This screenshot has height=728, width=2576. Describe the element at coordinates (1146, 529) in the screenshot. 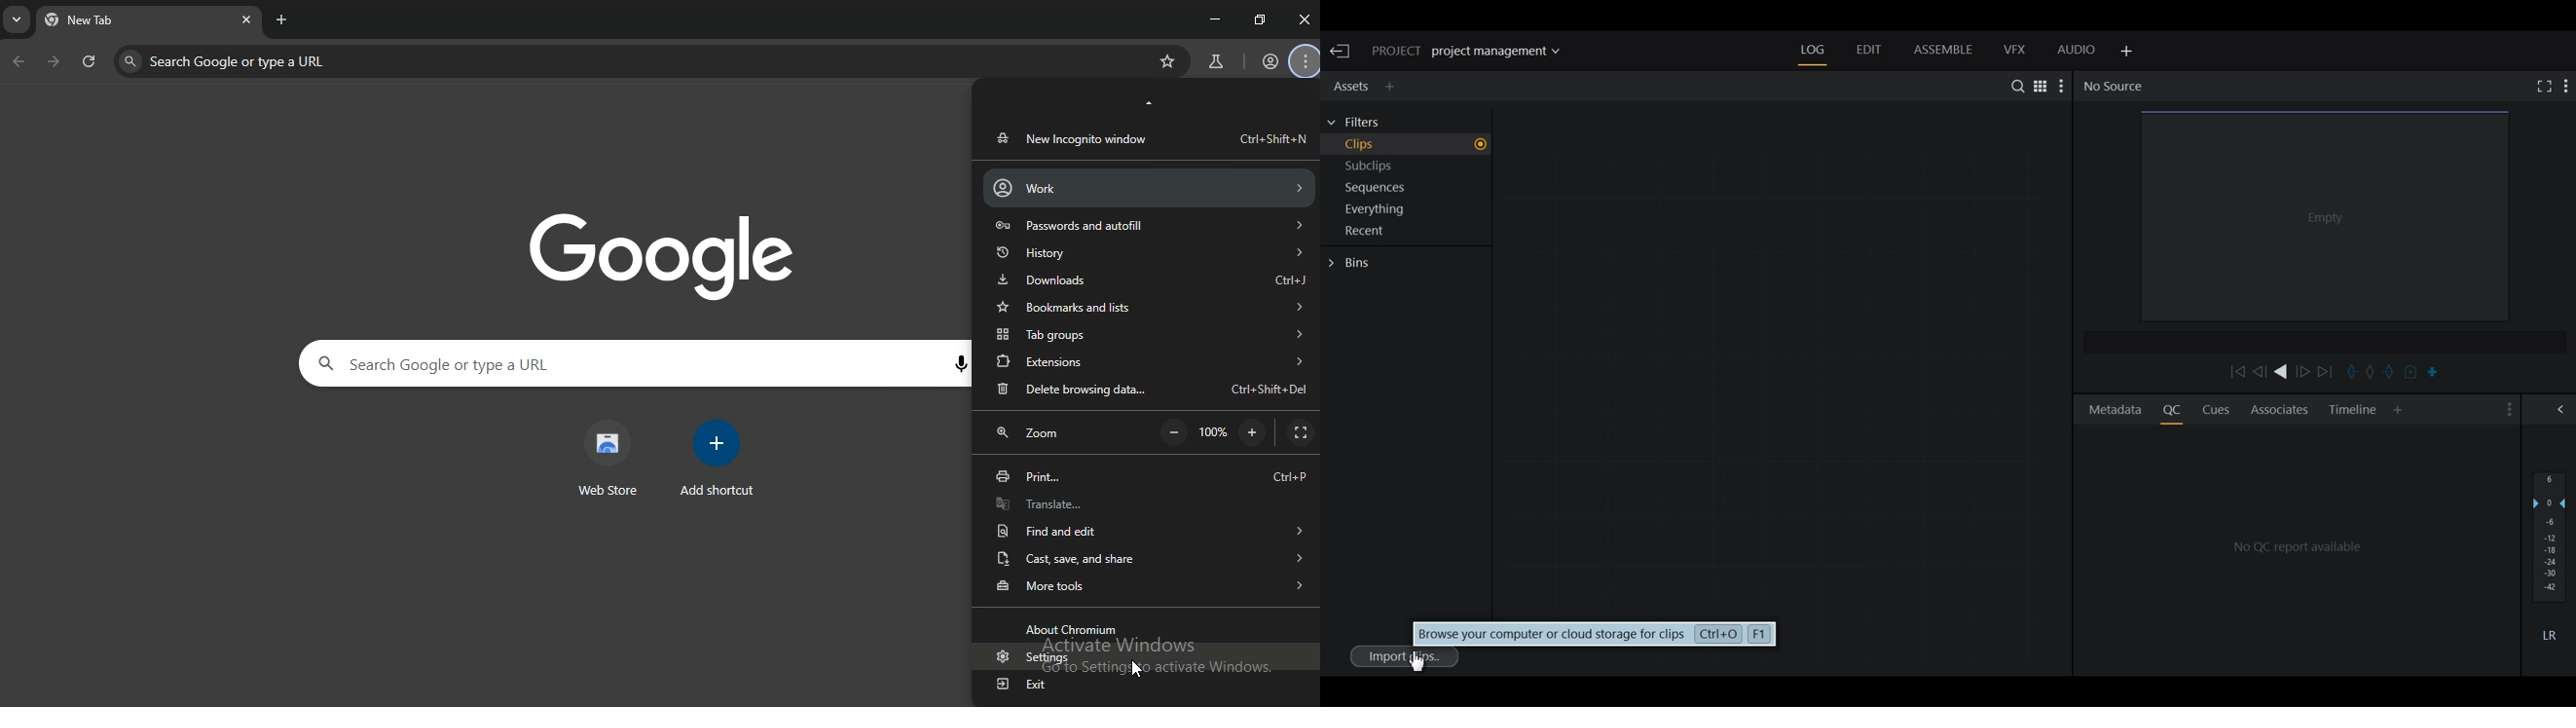

I see `find and edit` at that location.